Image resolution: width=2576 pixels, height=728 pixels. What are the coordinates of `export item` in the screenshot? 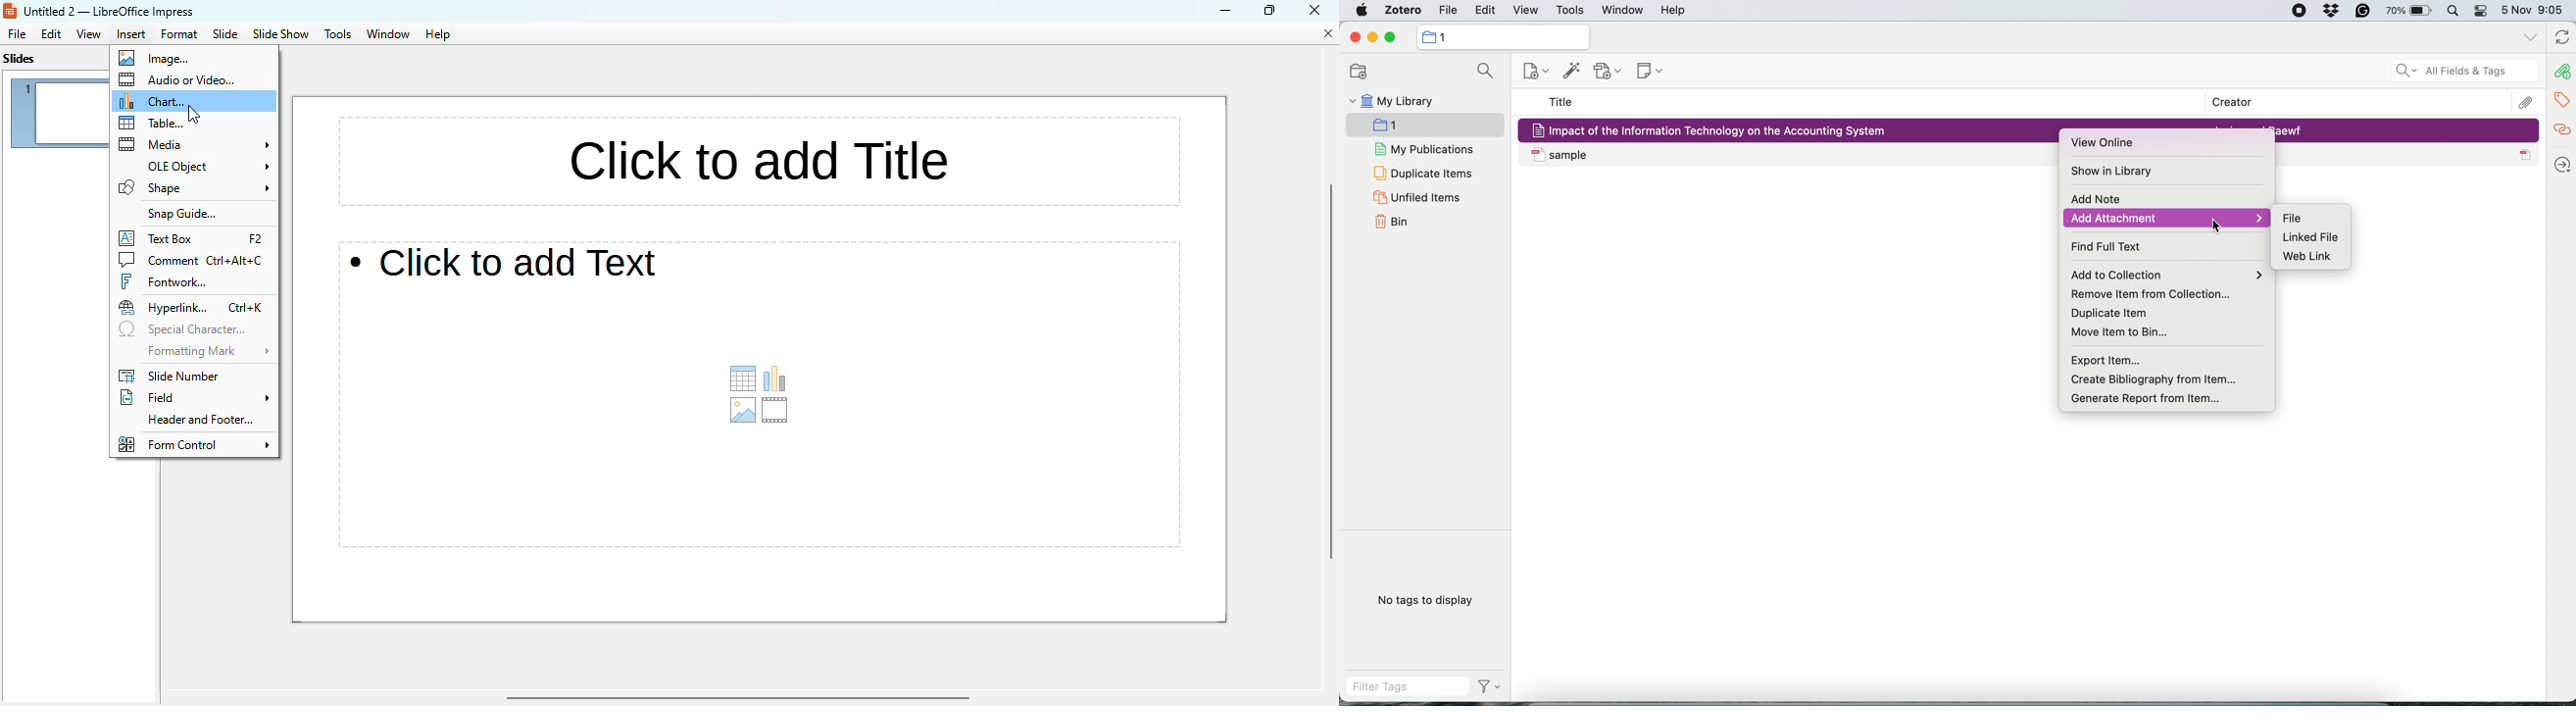 It's located at (2110, 359).